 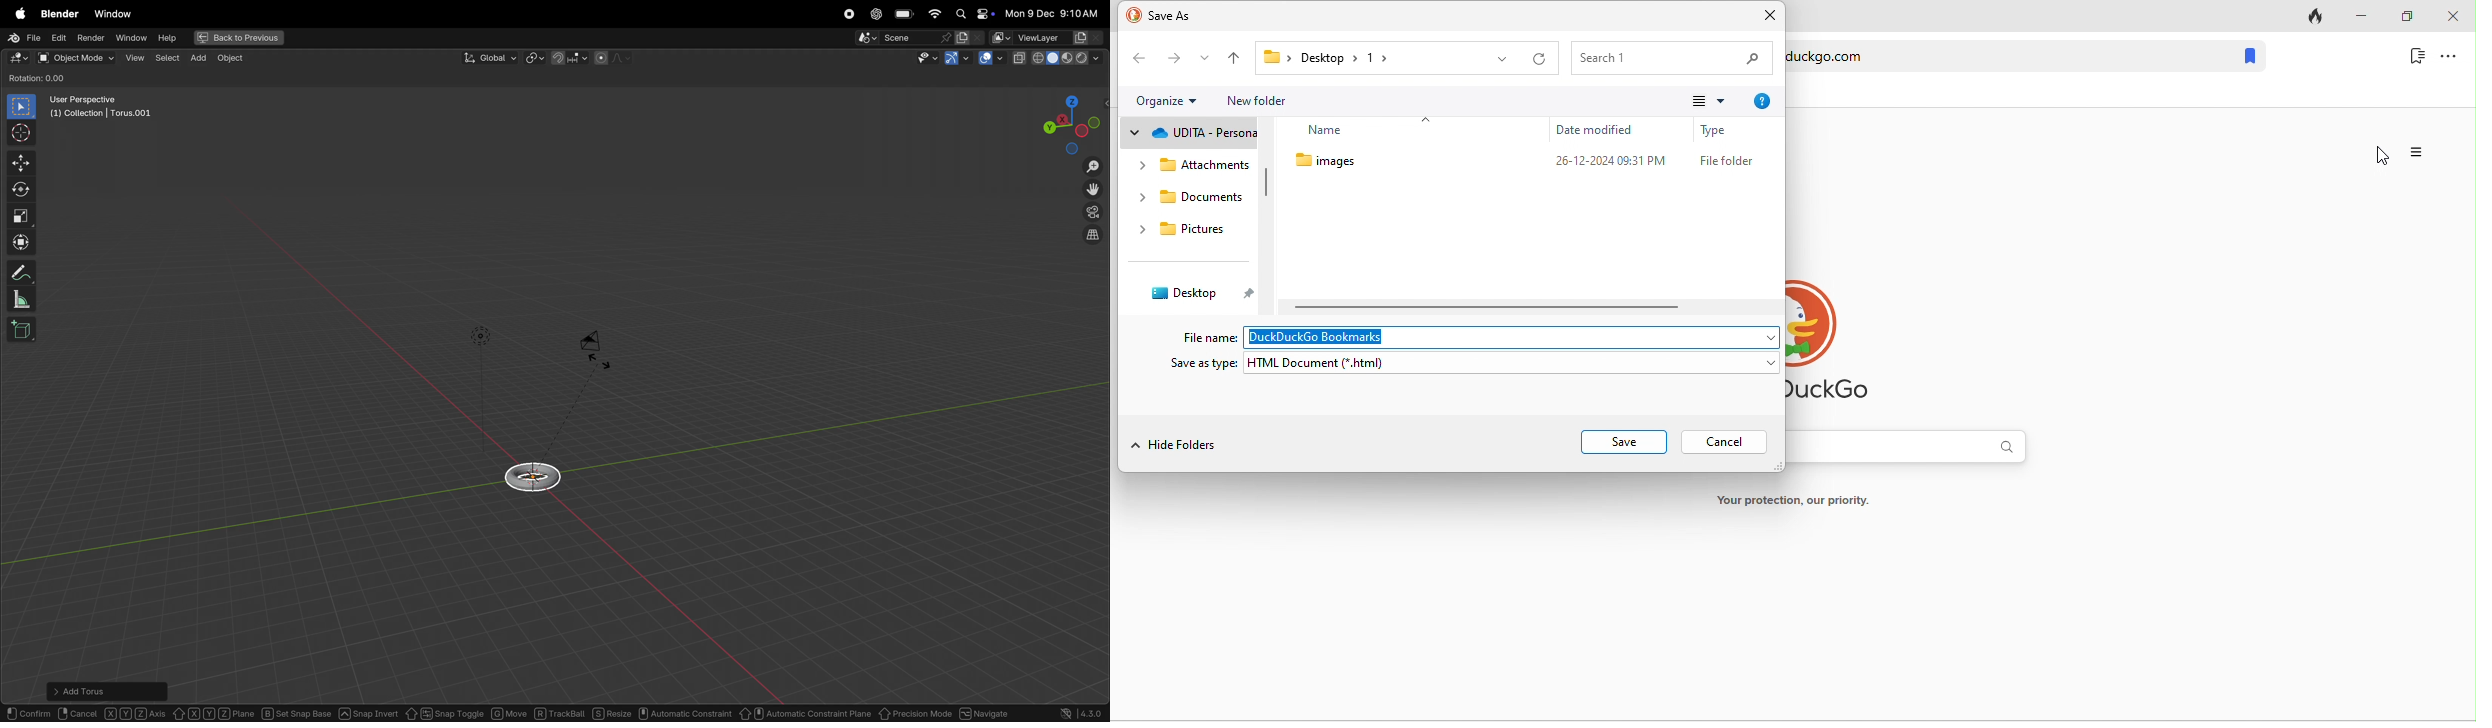 I want to click on cancel, so click(x=79, y=712).